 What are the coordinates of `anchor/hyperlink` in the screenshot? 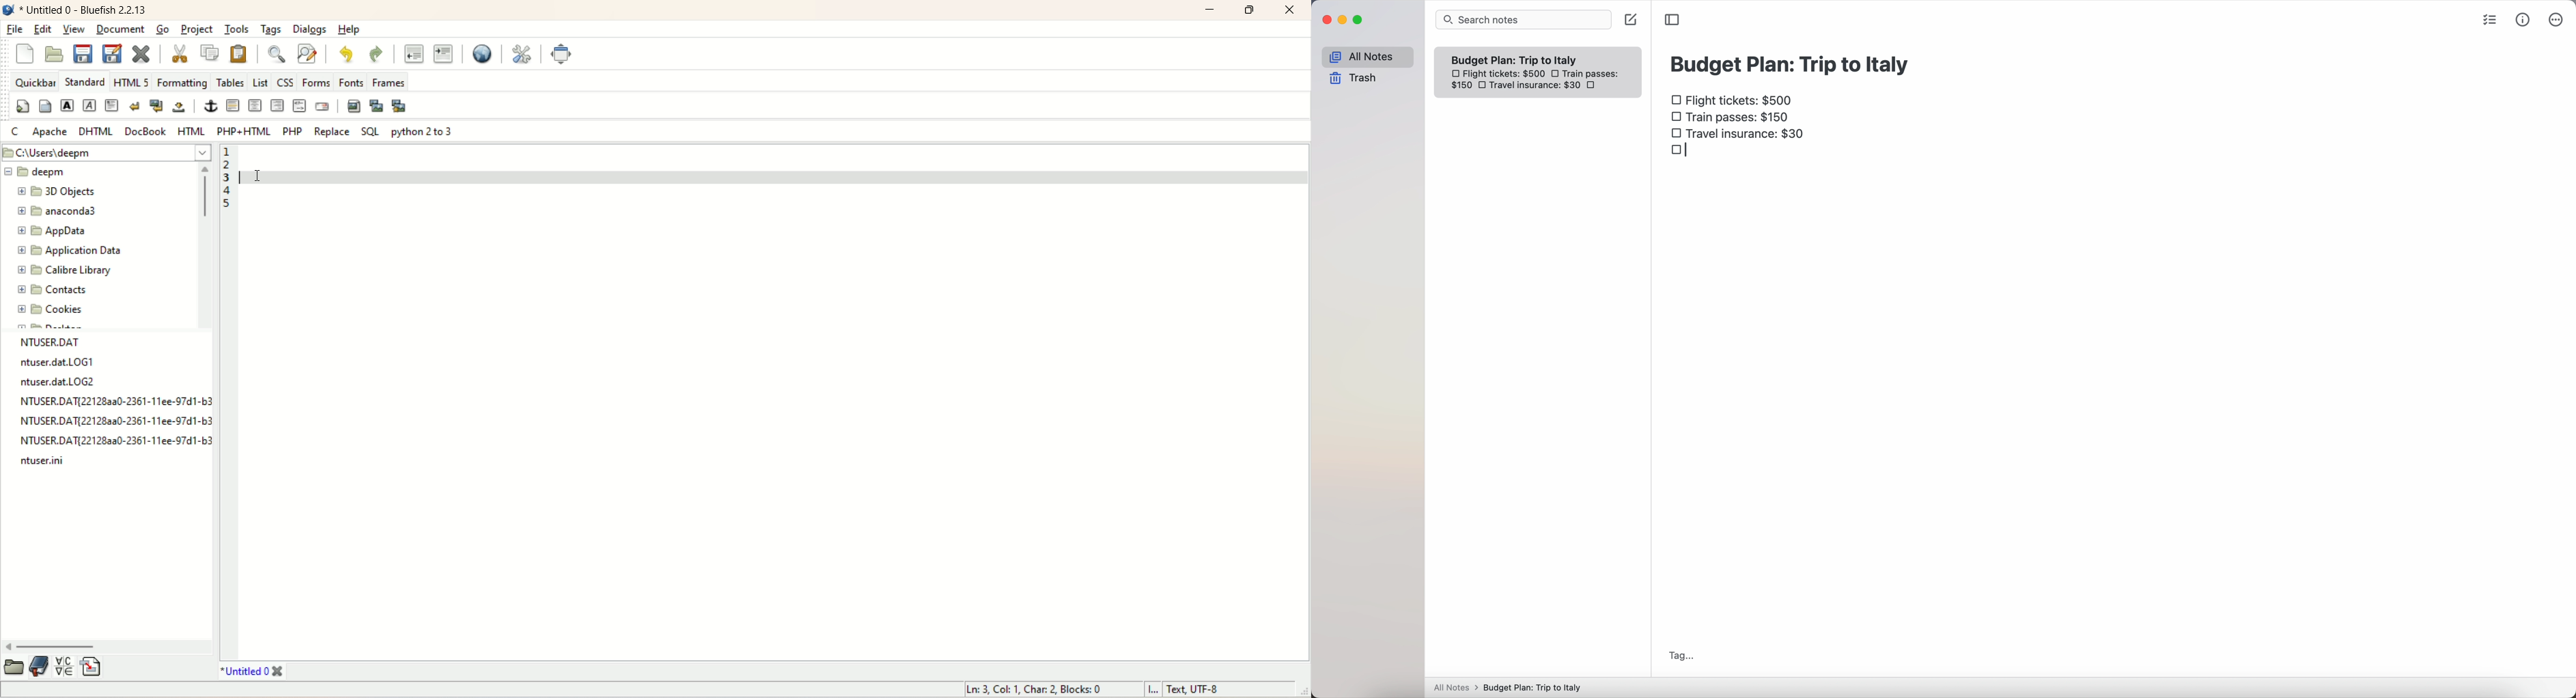 It's located at (210, 107).